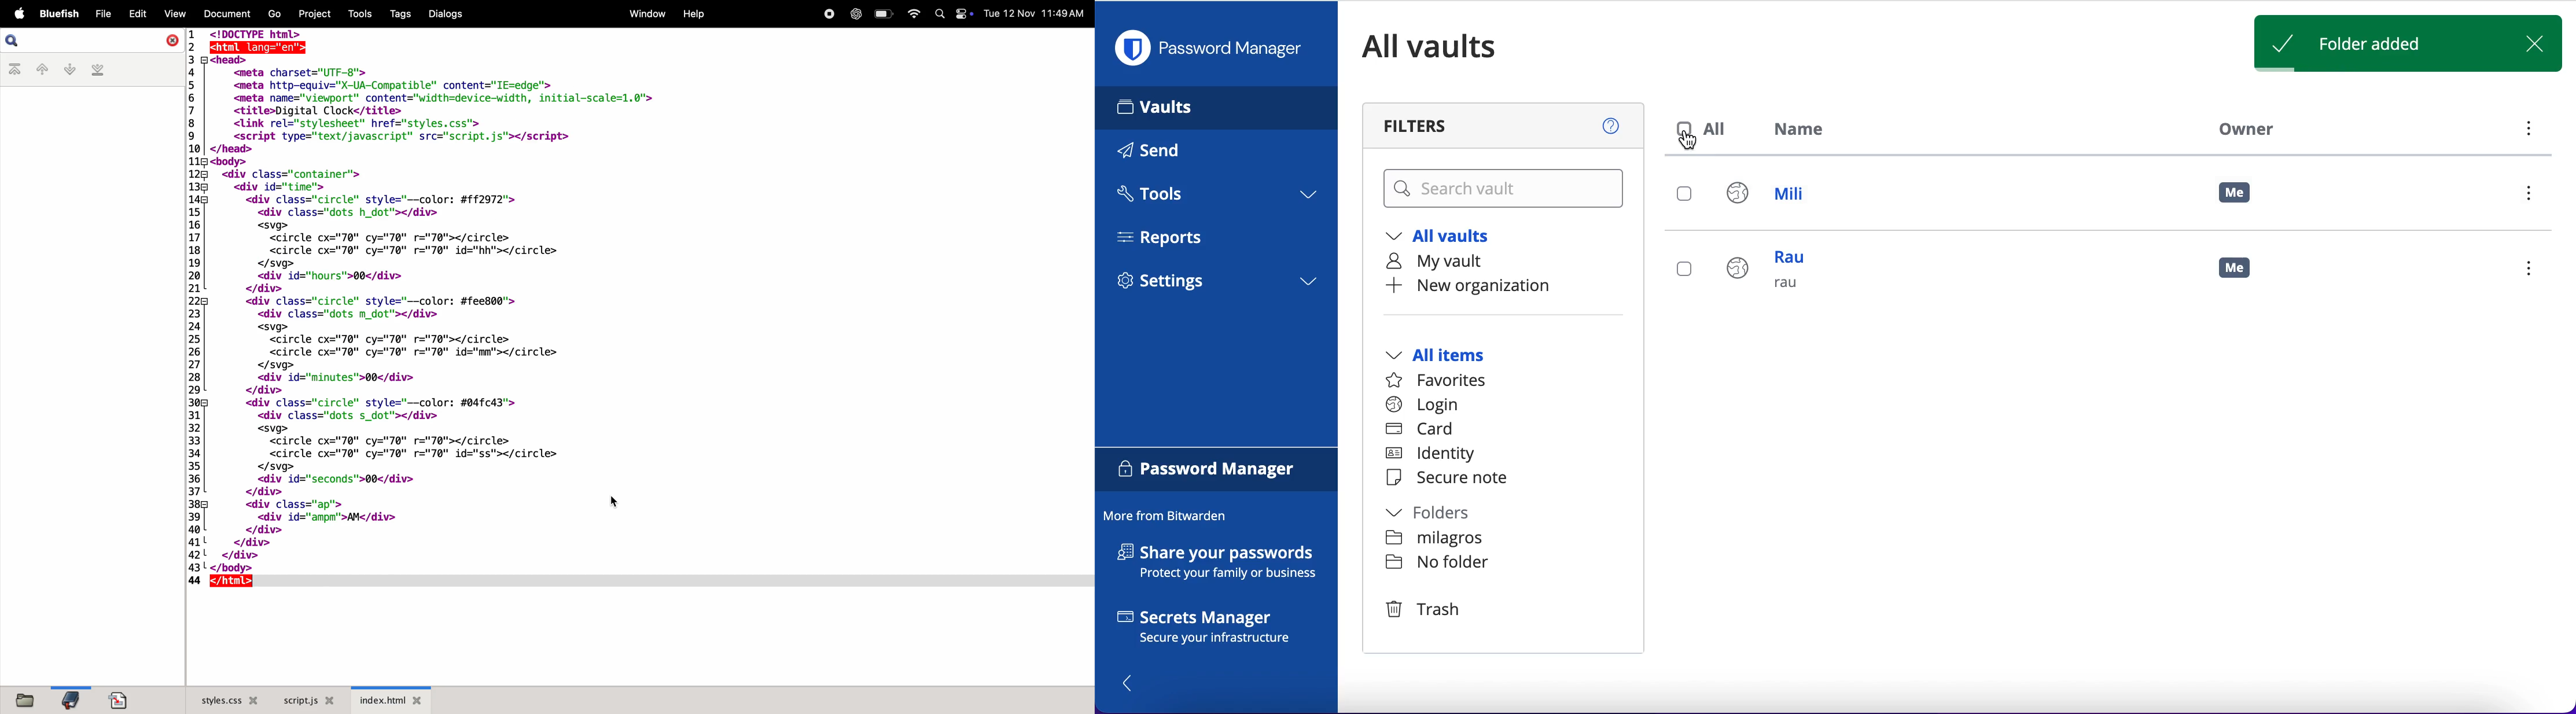 This screenshot has width=2576, height=728. I want to click on style.css, so click(225, 699).